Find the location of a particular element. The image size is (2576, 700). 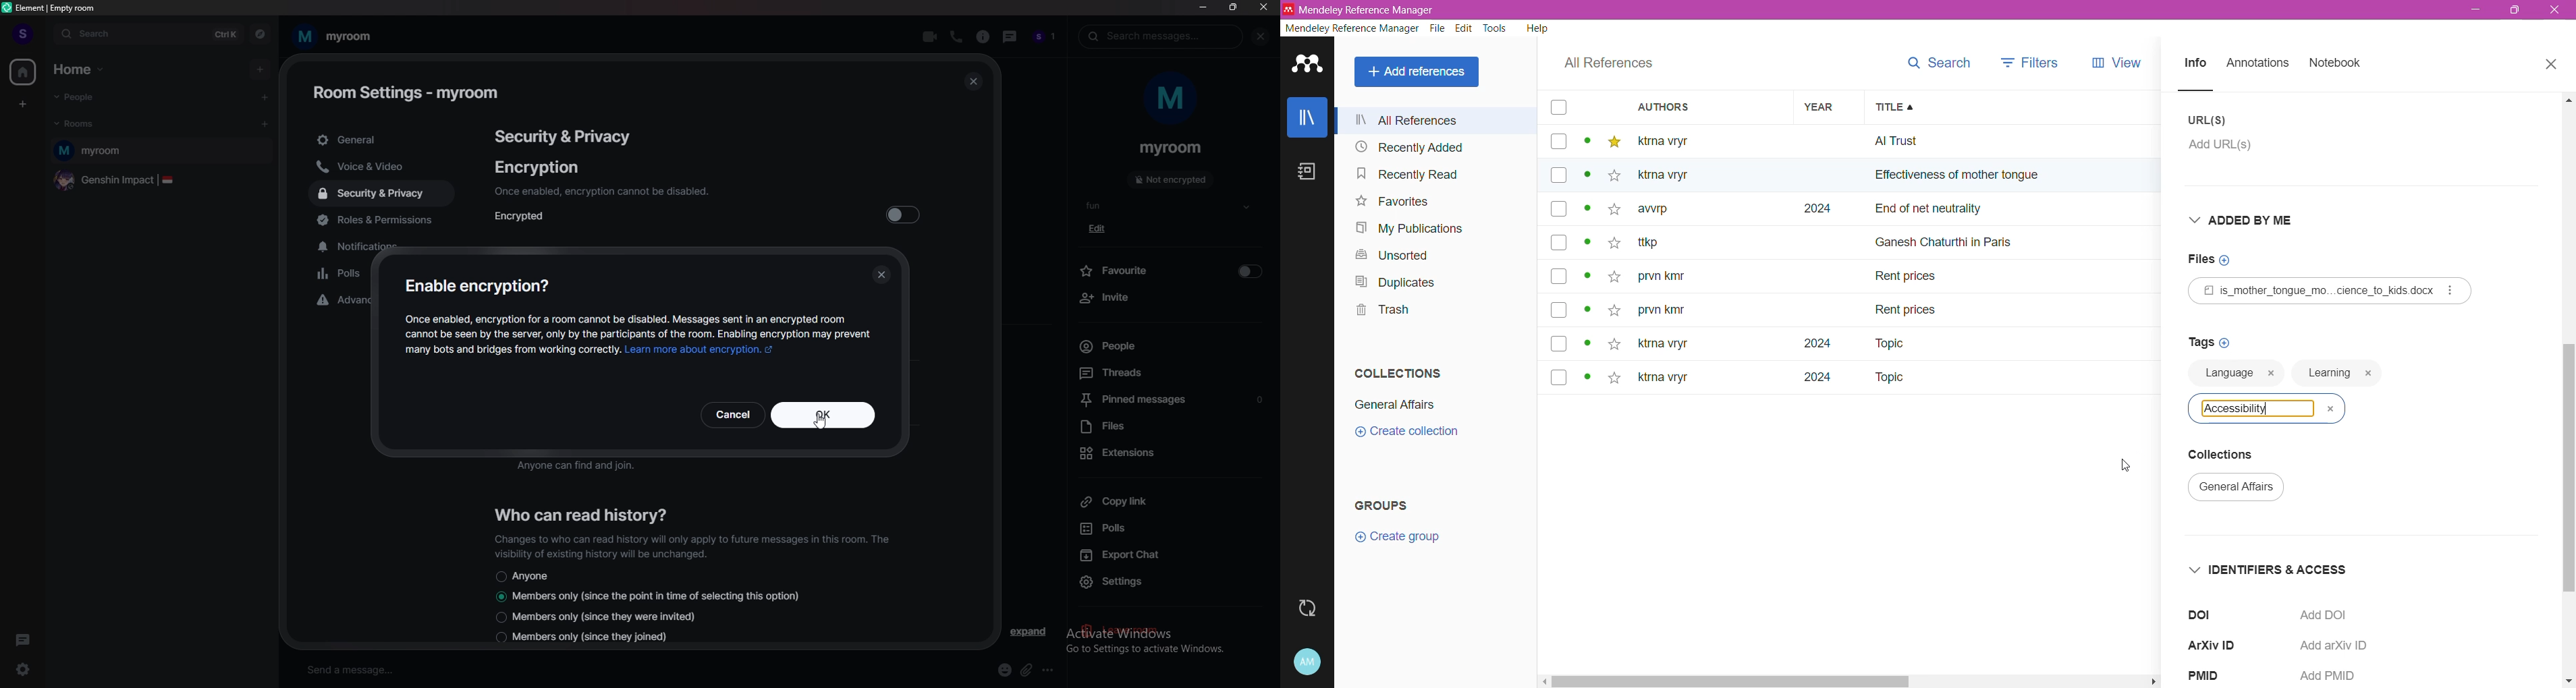

Click to add Tags is located at coordinates (2208, 341).